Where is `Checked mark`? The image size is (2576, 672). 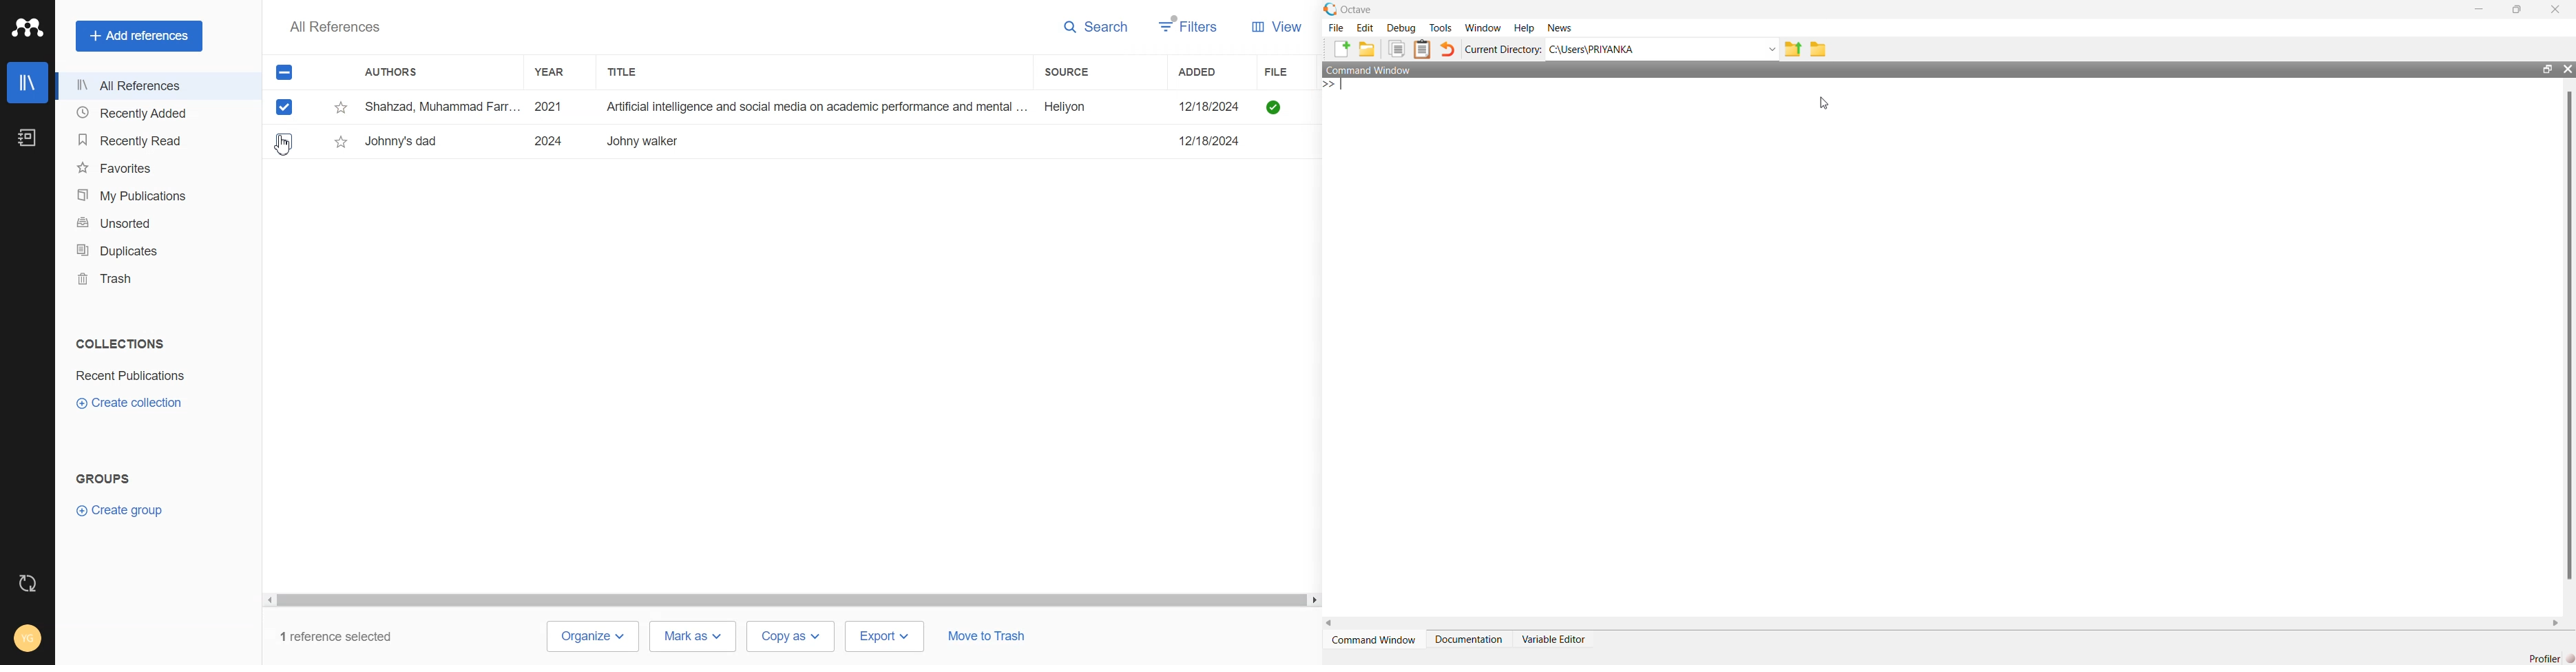 Checked mark is located at coordinates (285, 107).